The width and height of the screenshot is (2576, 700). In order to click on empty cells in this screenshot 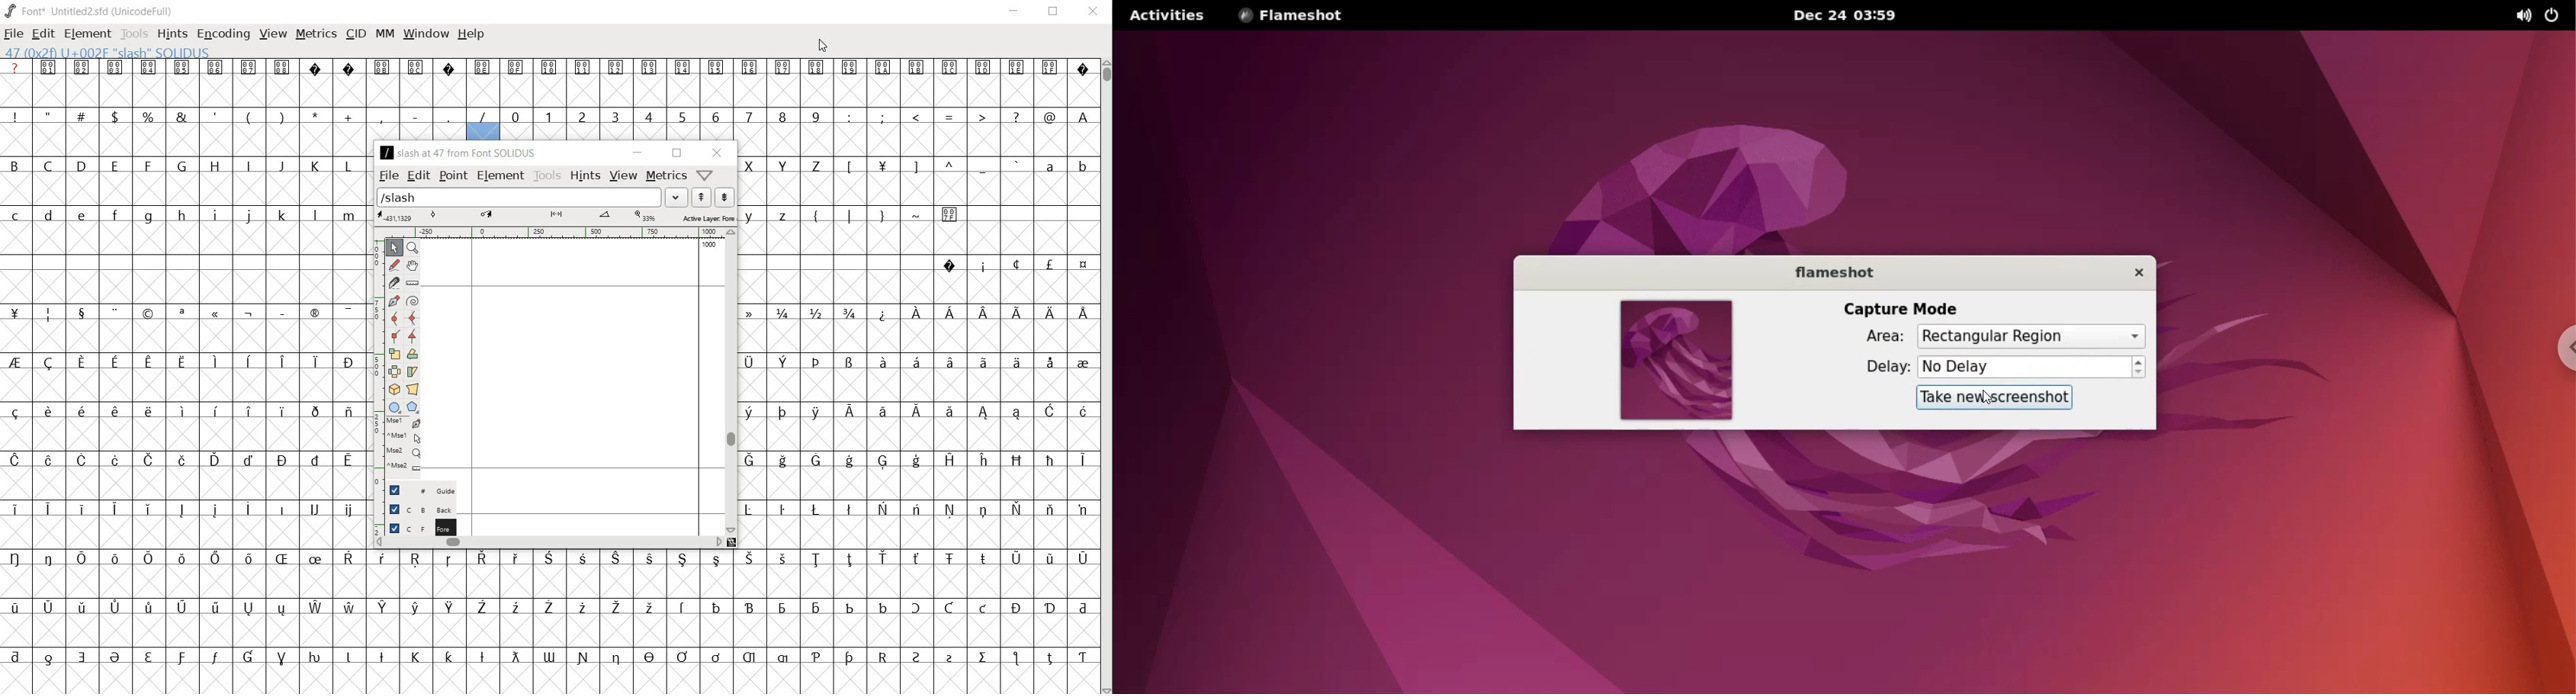, I will do `click(549, 631)`.